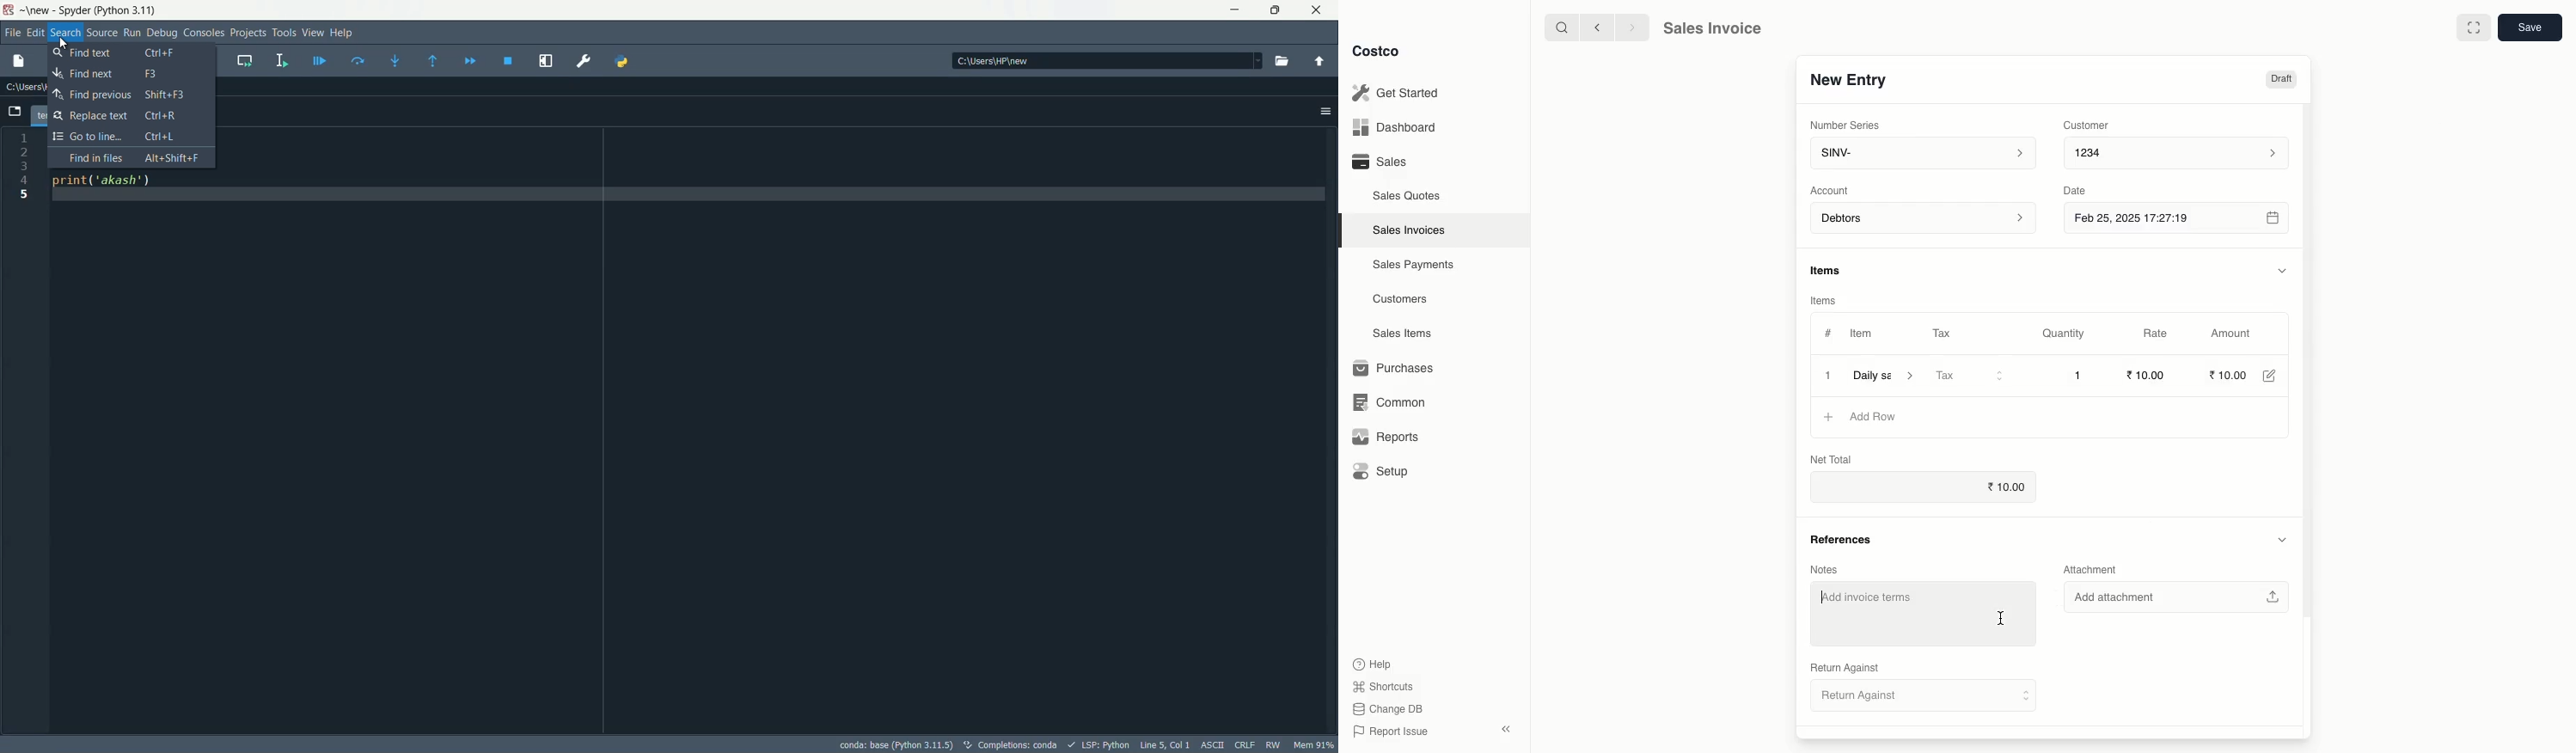 The height and width of the screenshot is (756, 2576). Describe the element at coordinates (2258, 79) in the screenshot. I see `Unpaid 10.00` at that location.